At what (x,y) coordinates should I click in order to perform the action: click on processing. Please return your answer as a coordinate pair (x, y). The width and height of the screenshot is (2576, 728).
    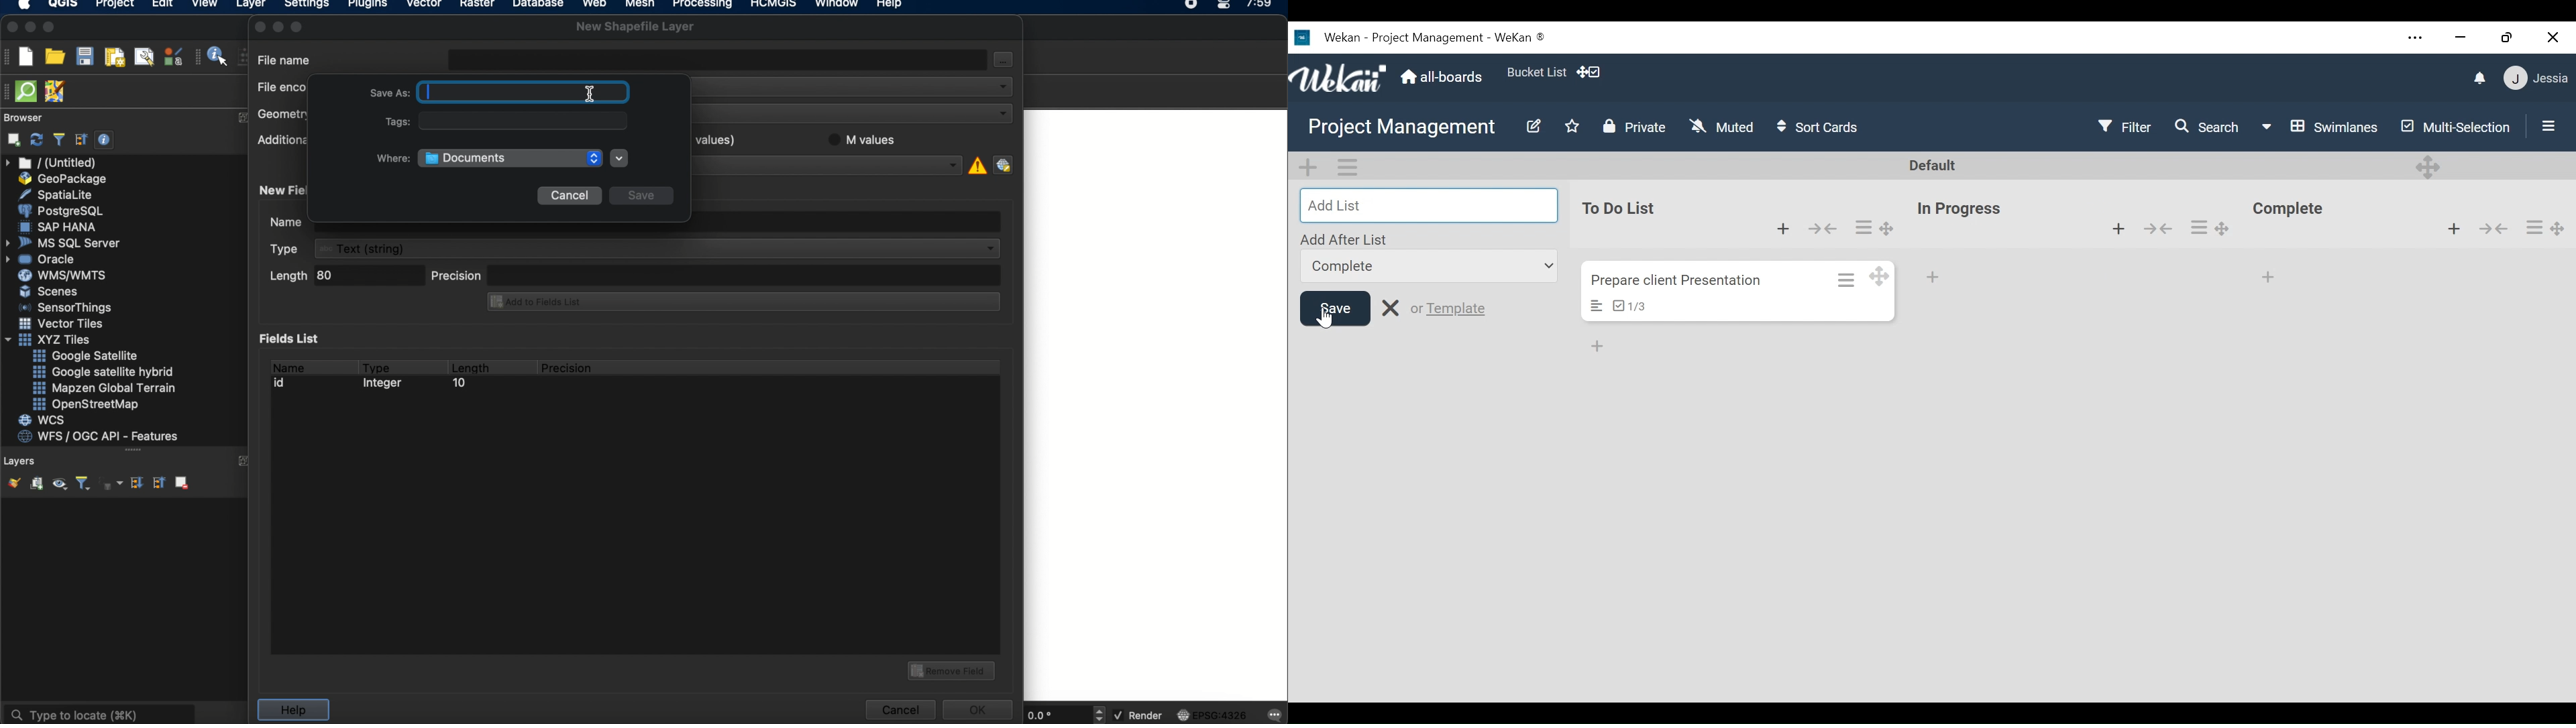
    Looking at the image, I should click on (706, 5).